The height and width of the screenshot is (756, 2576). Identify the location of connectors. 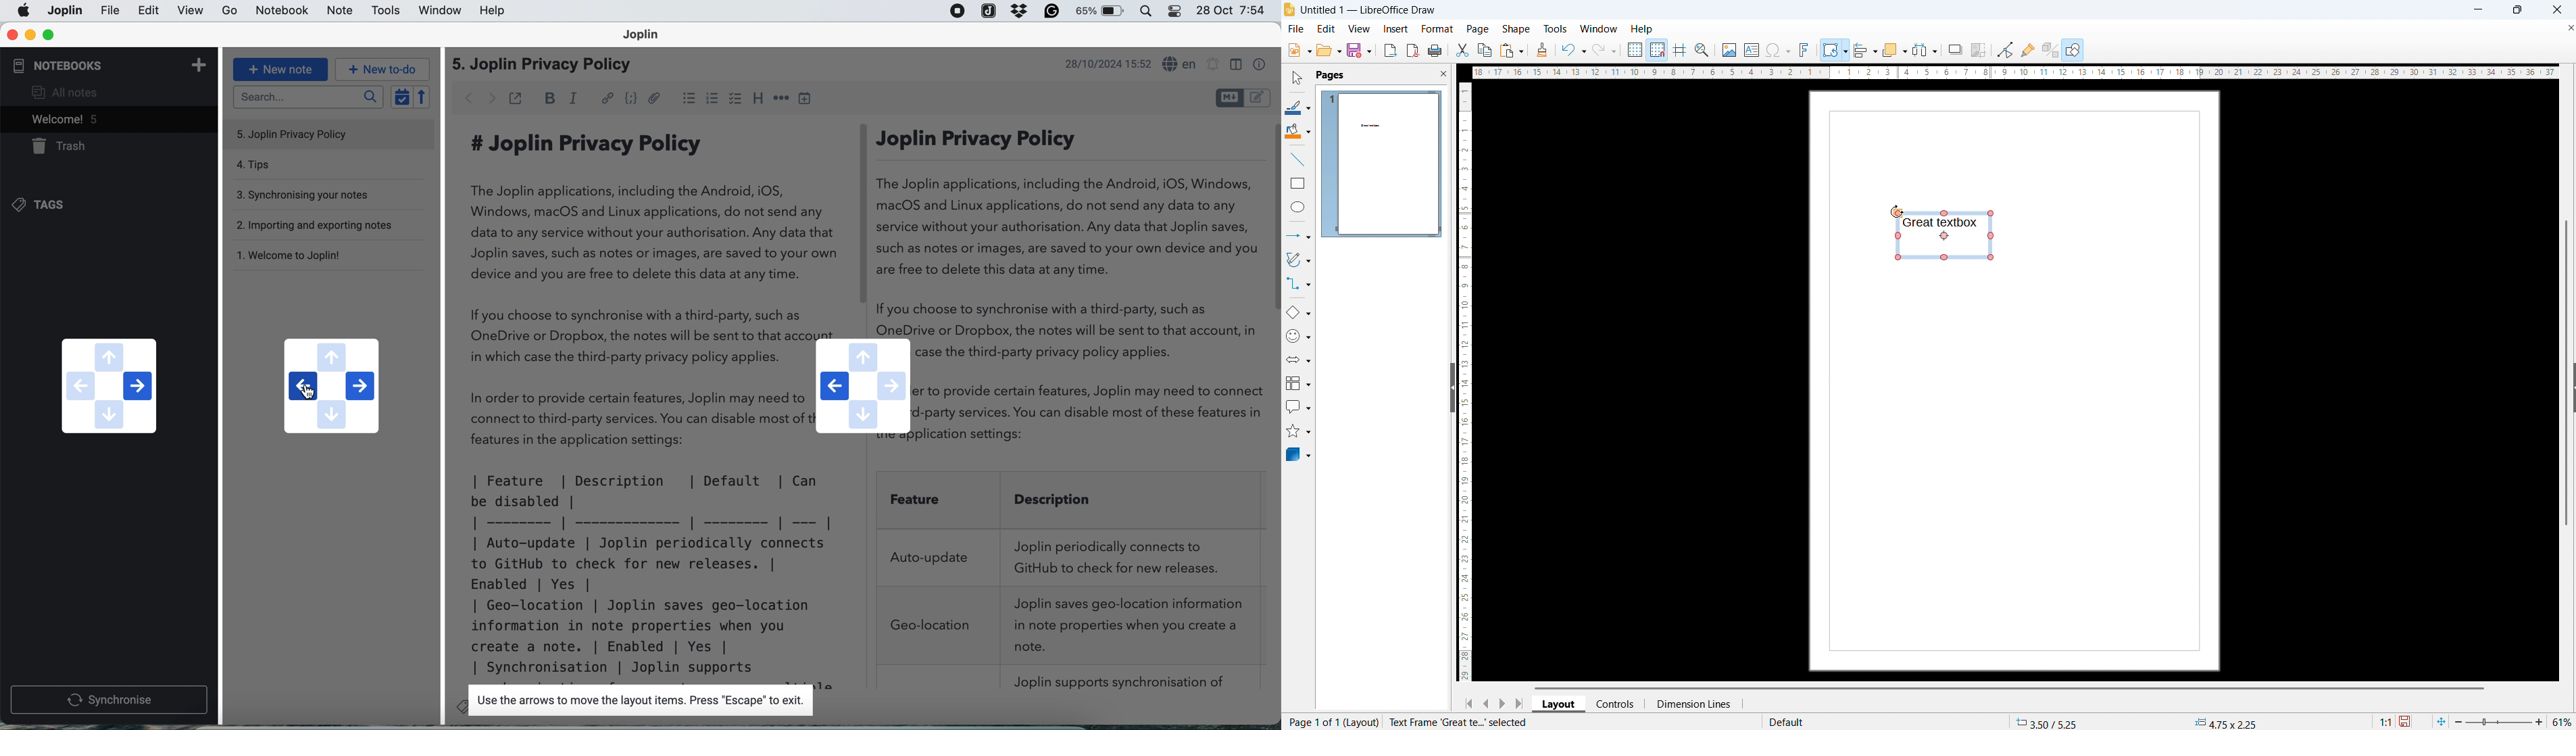
(1298, 285).